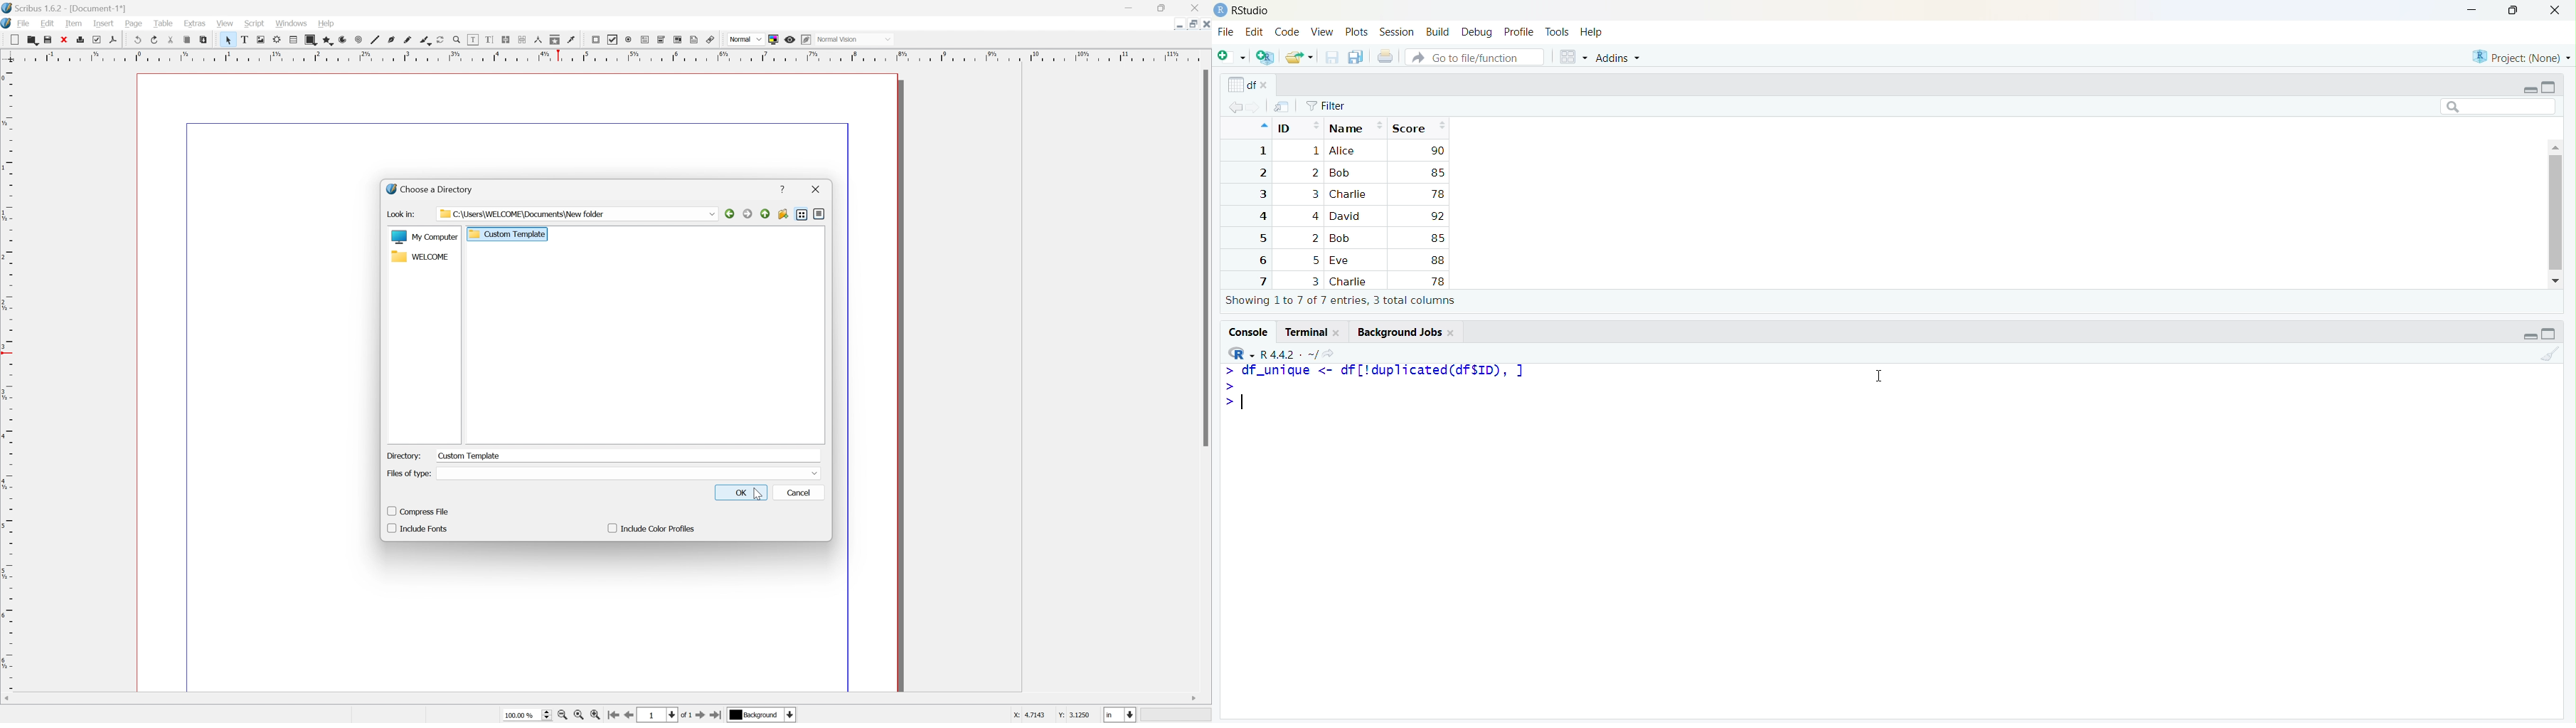 This screenshot has height=728, width=2576. What do you see at coordinates (1343, 238) in the screenshot?
I see `Bob` at bounding box center [1343, 238].